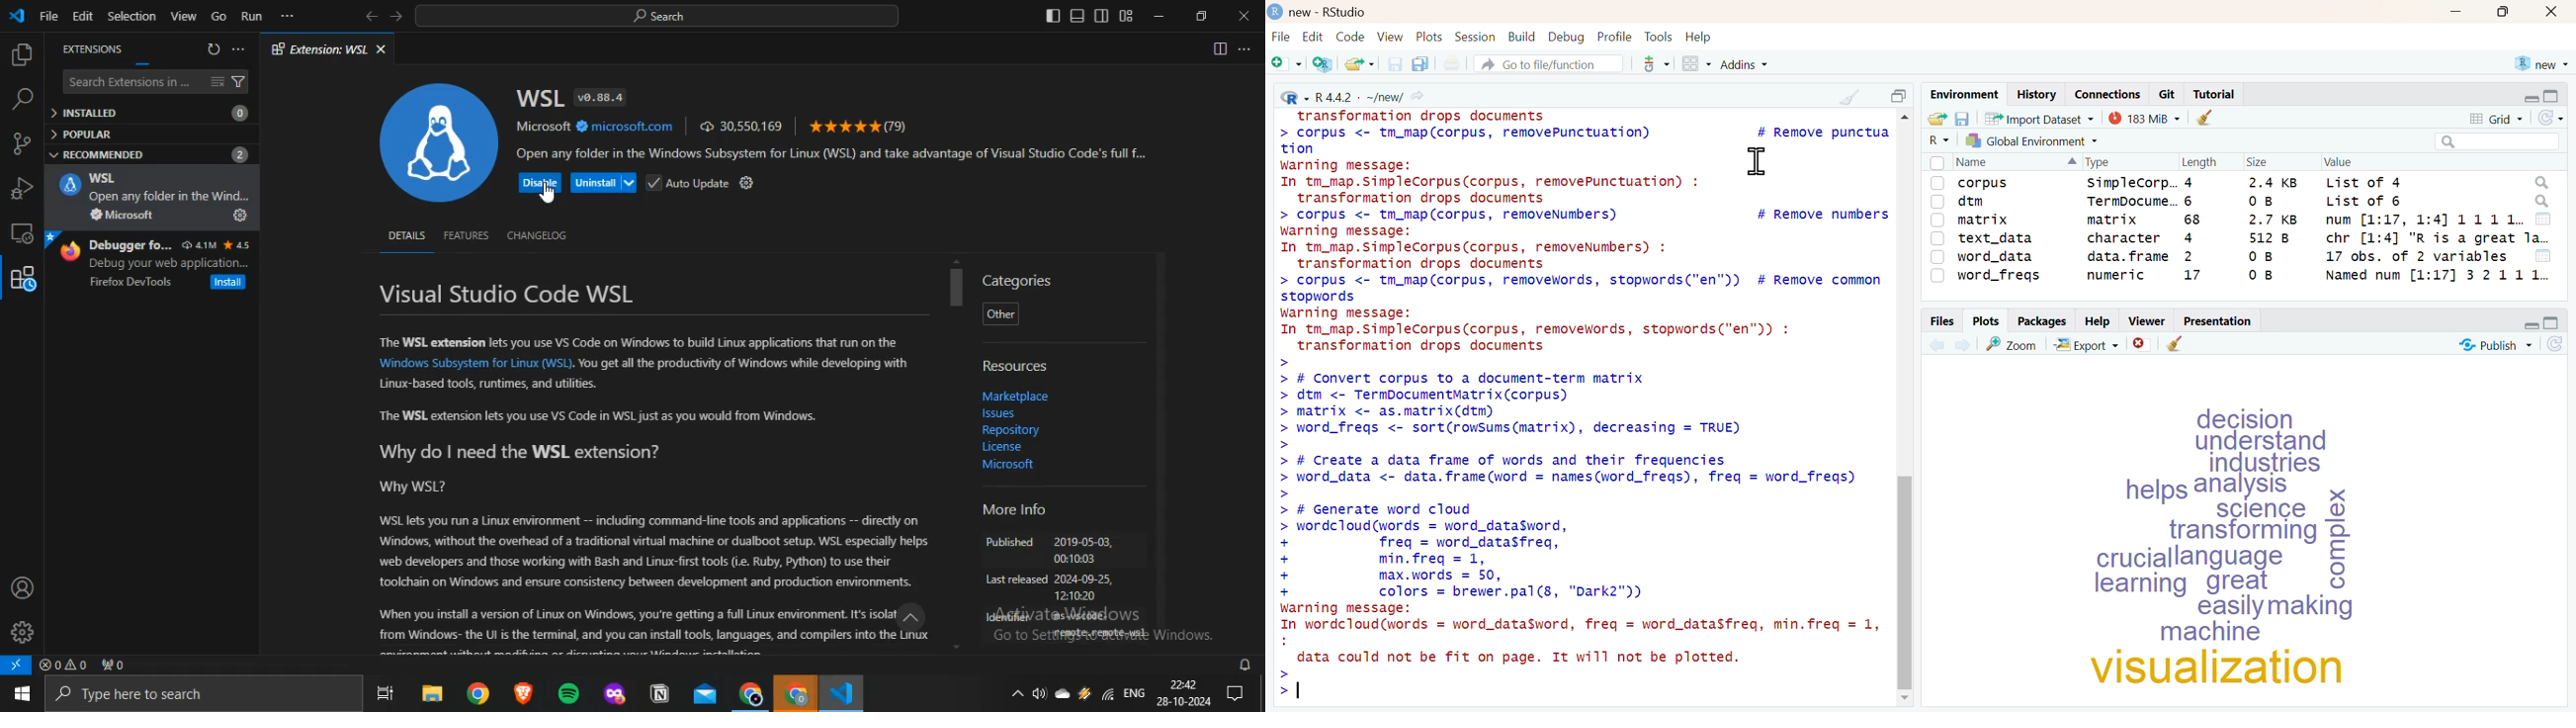 This screenshot has width=2576, height=728. Describe the element at coordinates (2032, 140) in the screenshot. I see `Global Environment` at that location.